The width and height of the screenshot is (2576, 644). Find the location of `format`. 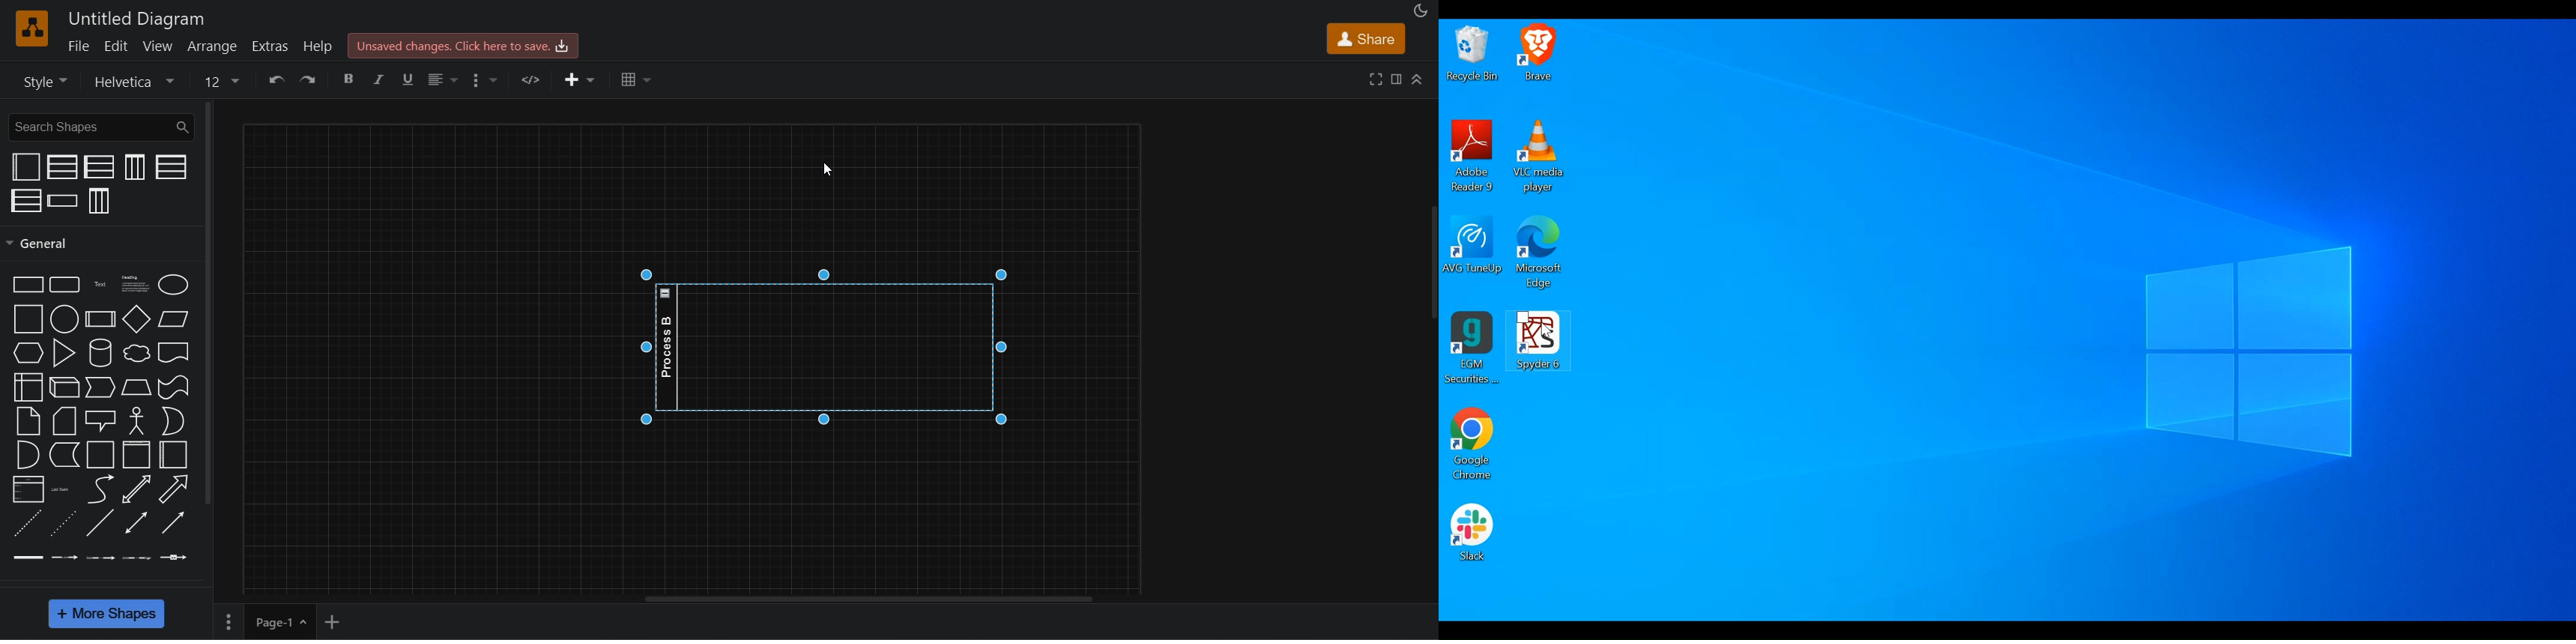

format is located at coordinates (1397, 77).